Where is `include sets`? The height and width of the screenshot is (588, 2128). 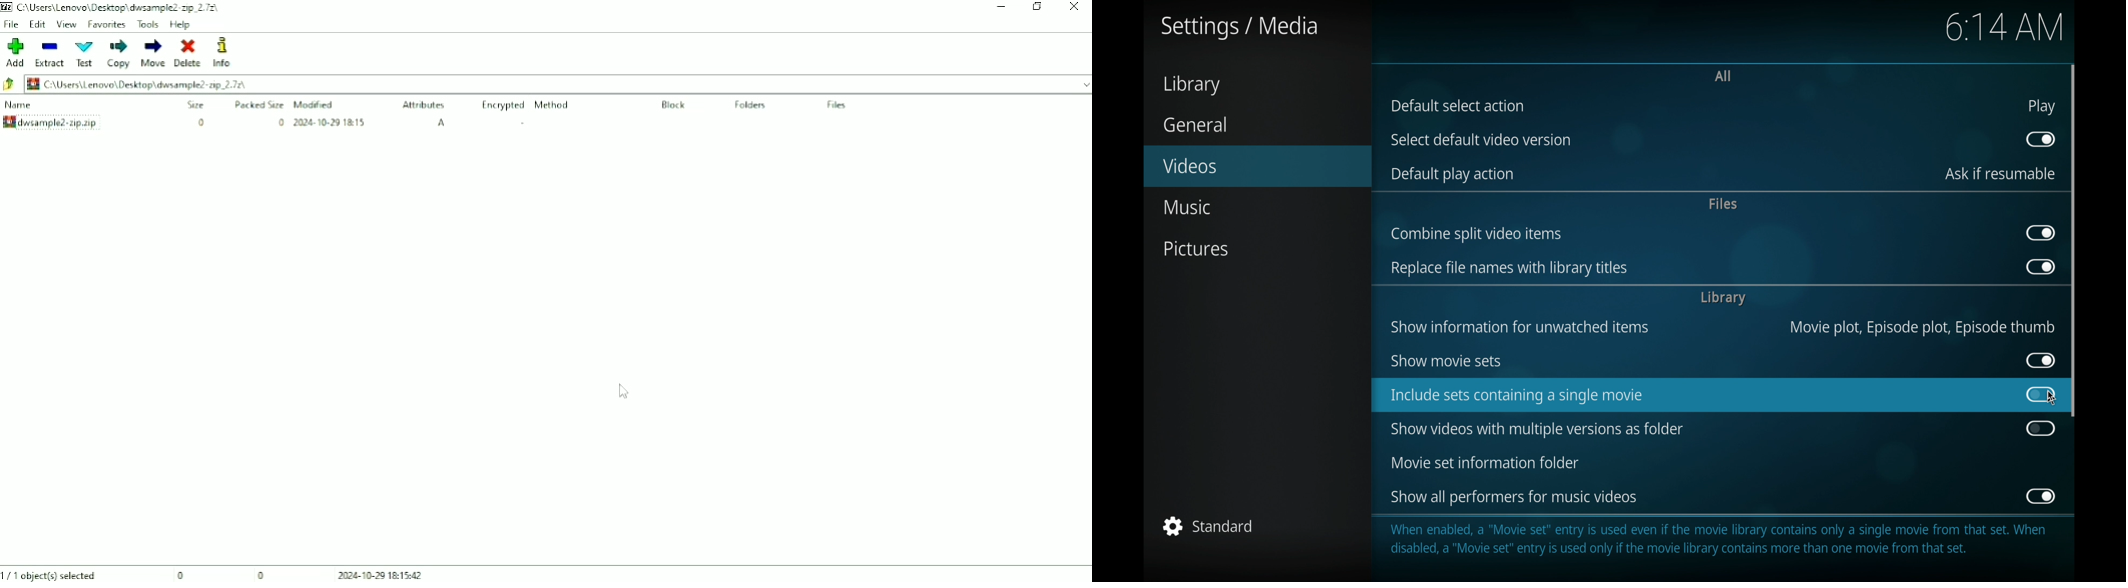 include sets is located at coordinates (1514, 396).